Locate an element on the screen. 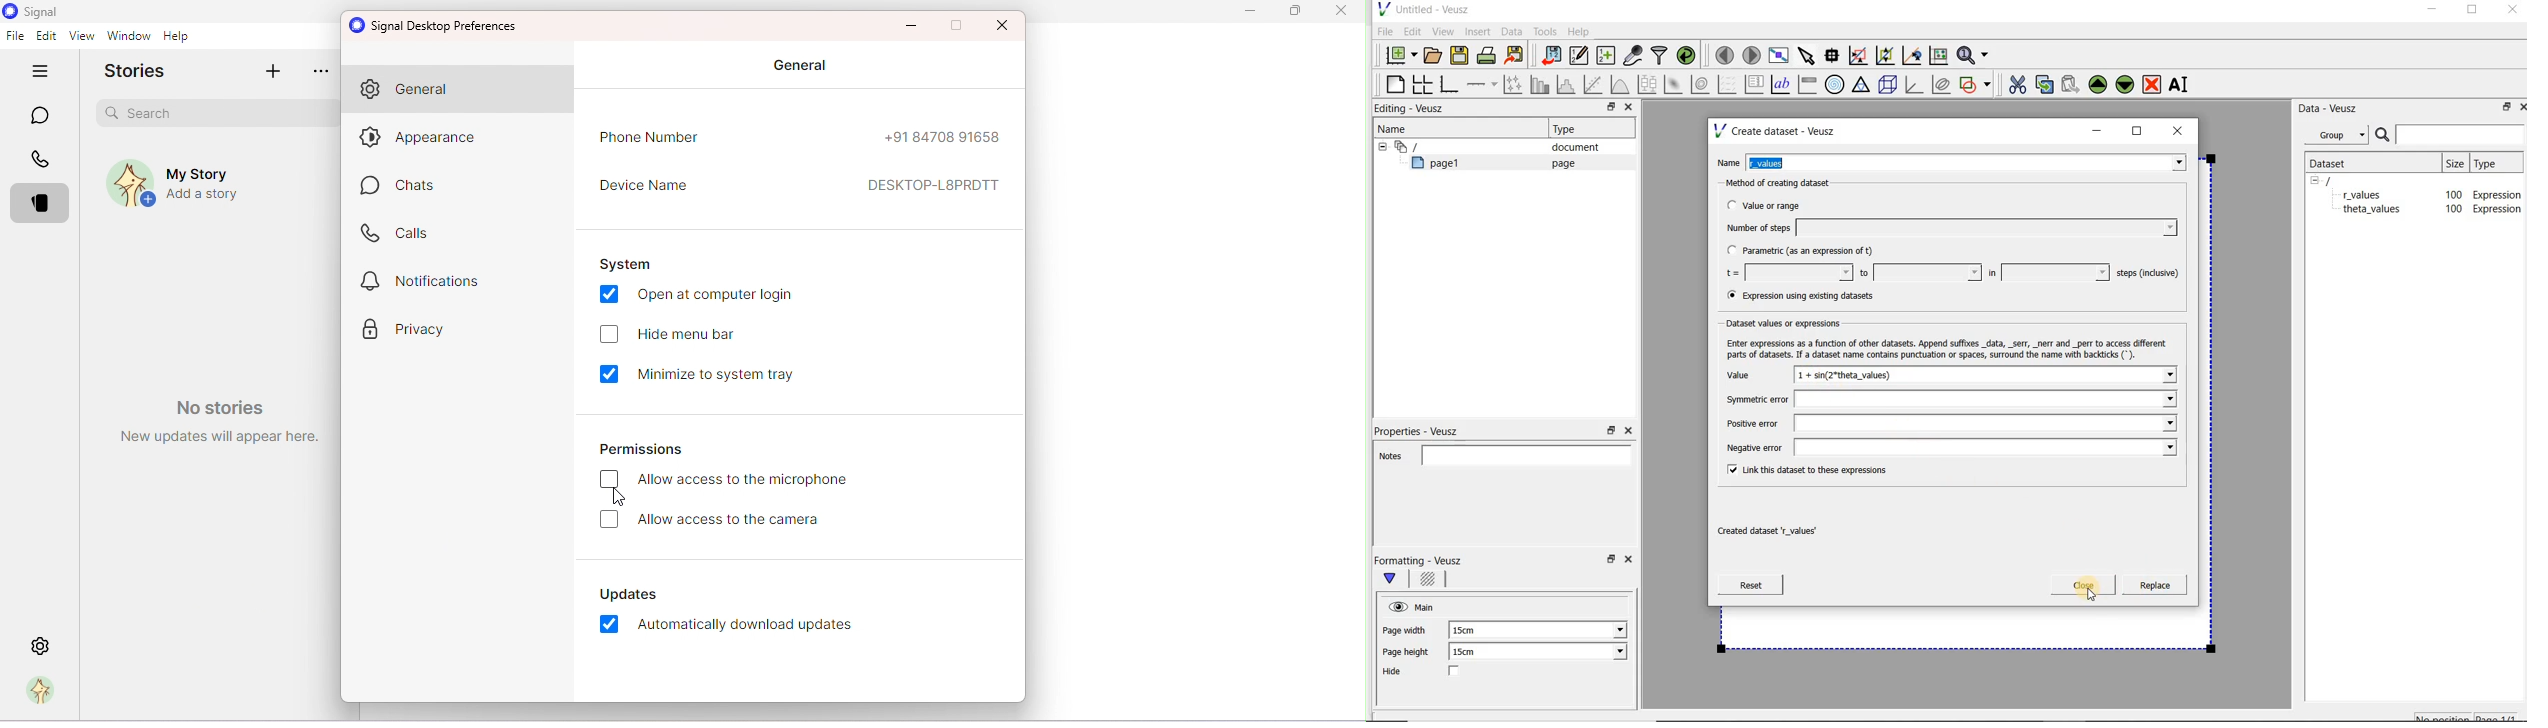 The width and height of the screenshot is (2548, 728). theta_values is located at coordinates (2376, 211).